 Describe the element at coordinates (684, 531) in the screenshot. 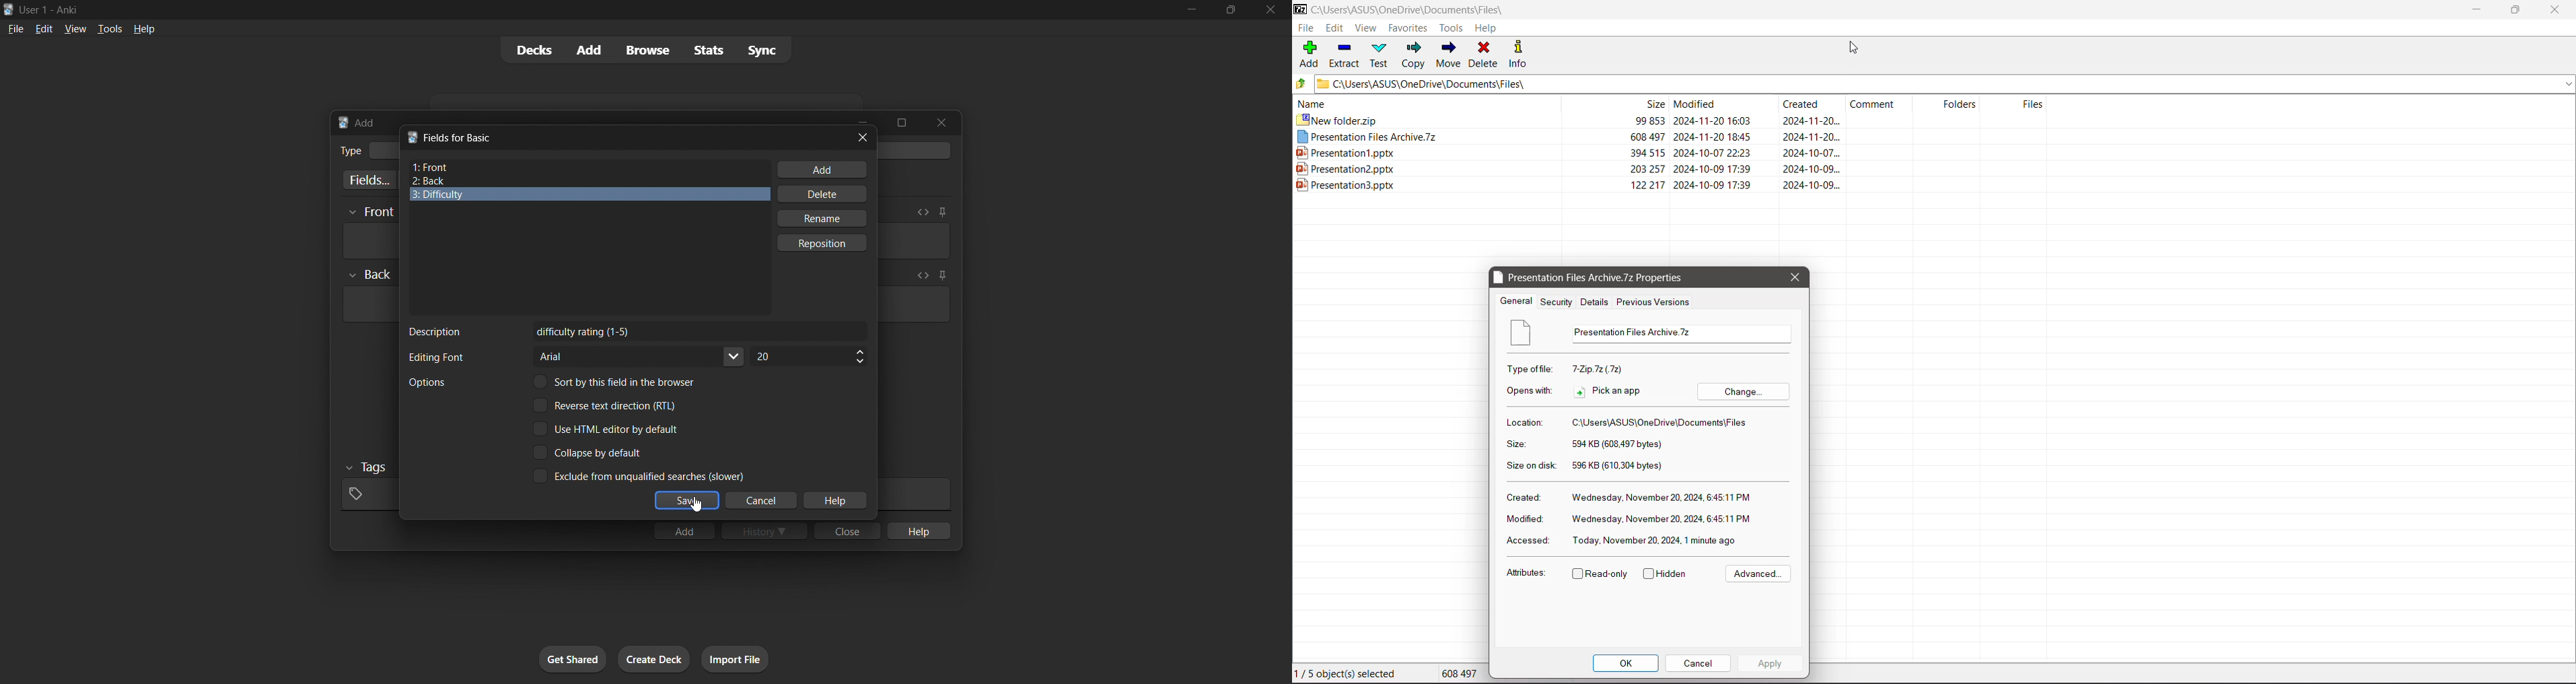

I see `add` at that location.